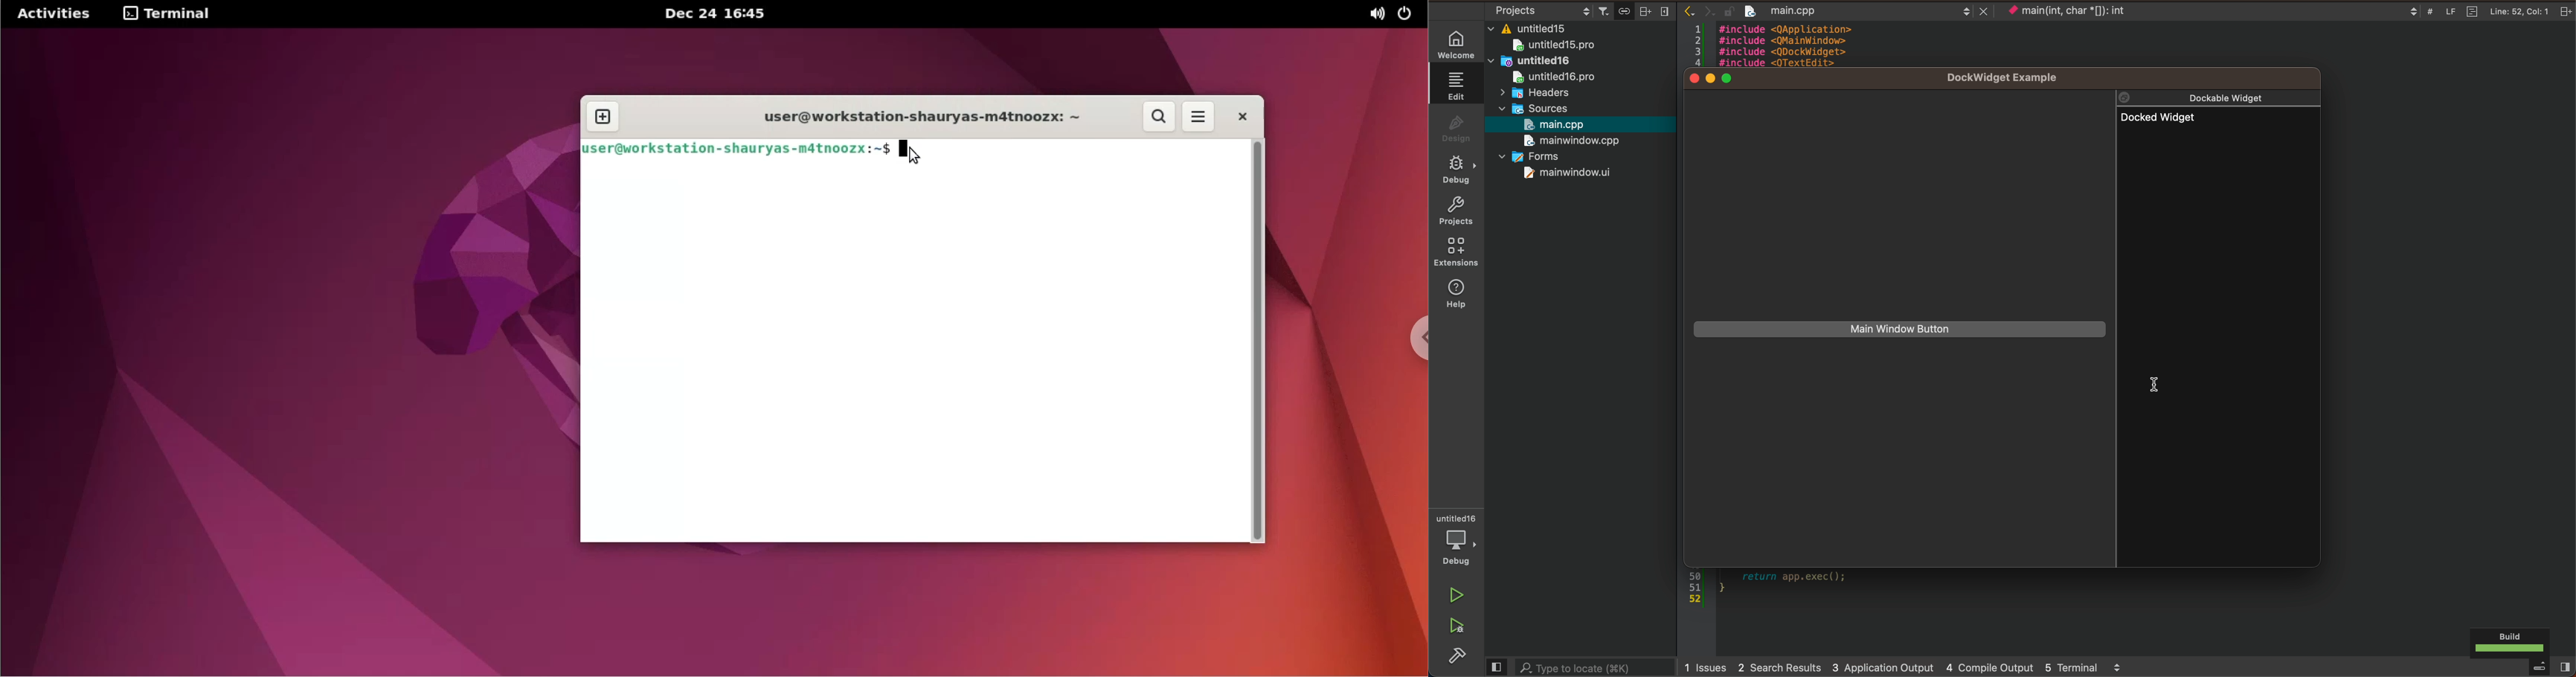  What do you see at coordinates (1452, 84) in the screenshot?
I see `edit` at bounding box center [1452, 84].